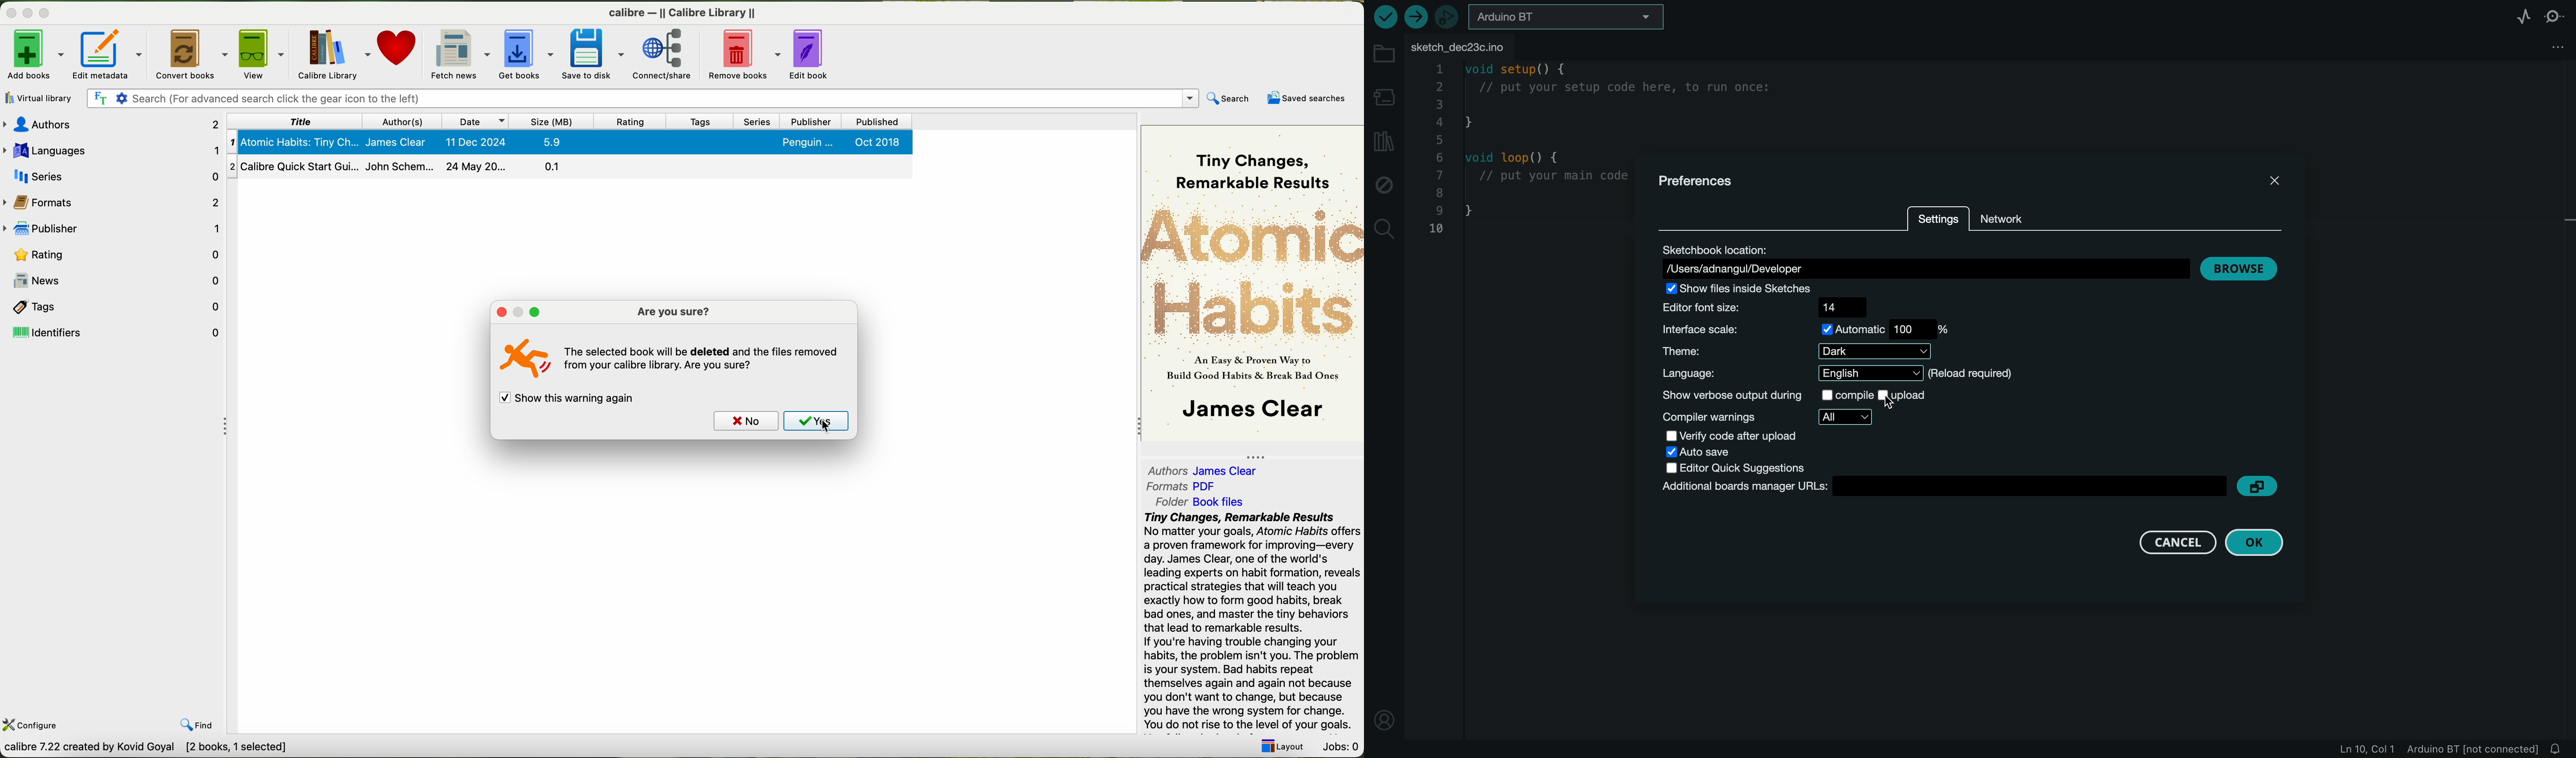 The image size is (2576, 784). Describe the element at coordinates (2023, 215) in the screenshot. I see `network` at that location.